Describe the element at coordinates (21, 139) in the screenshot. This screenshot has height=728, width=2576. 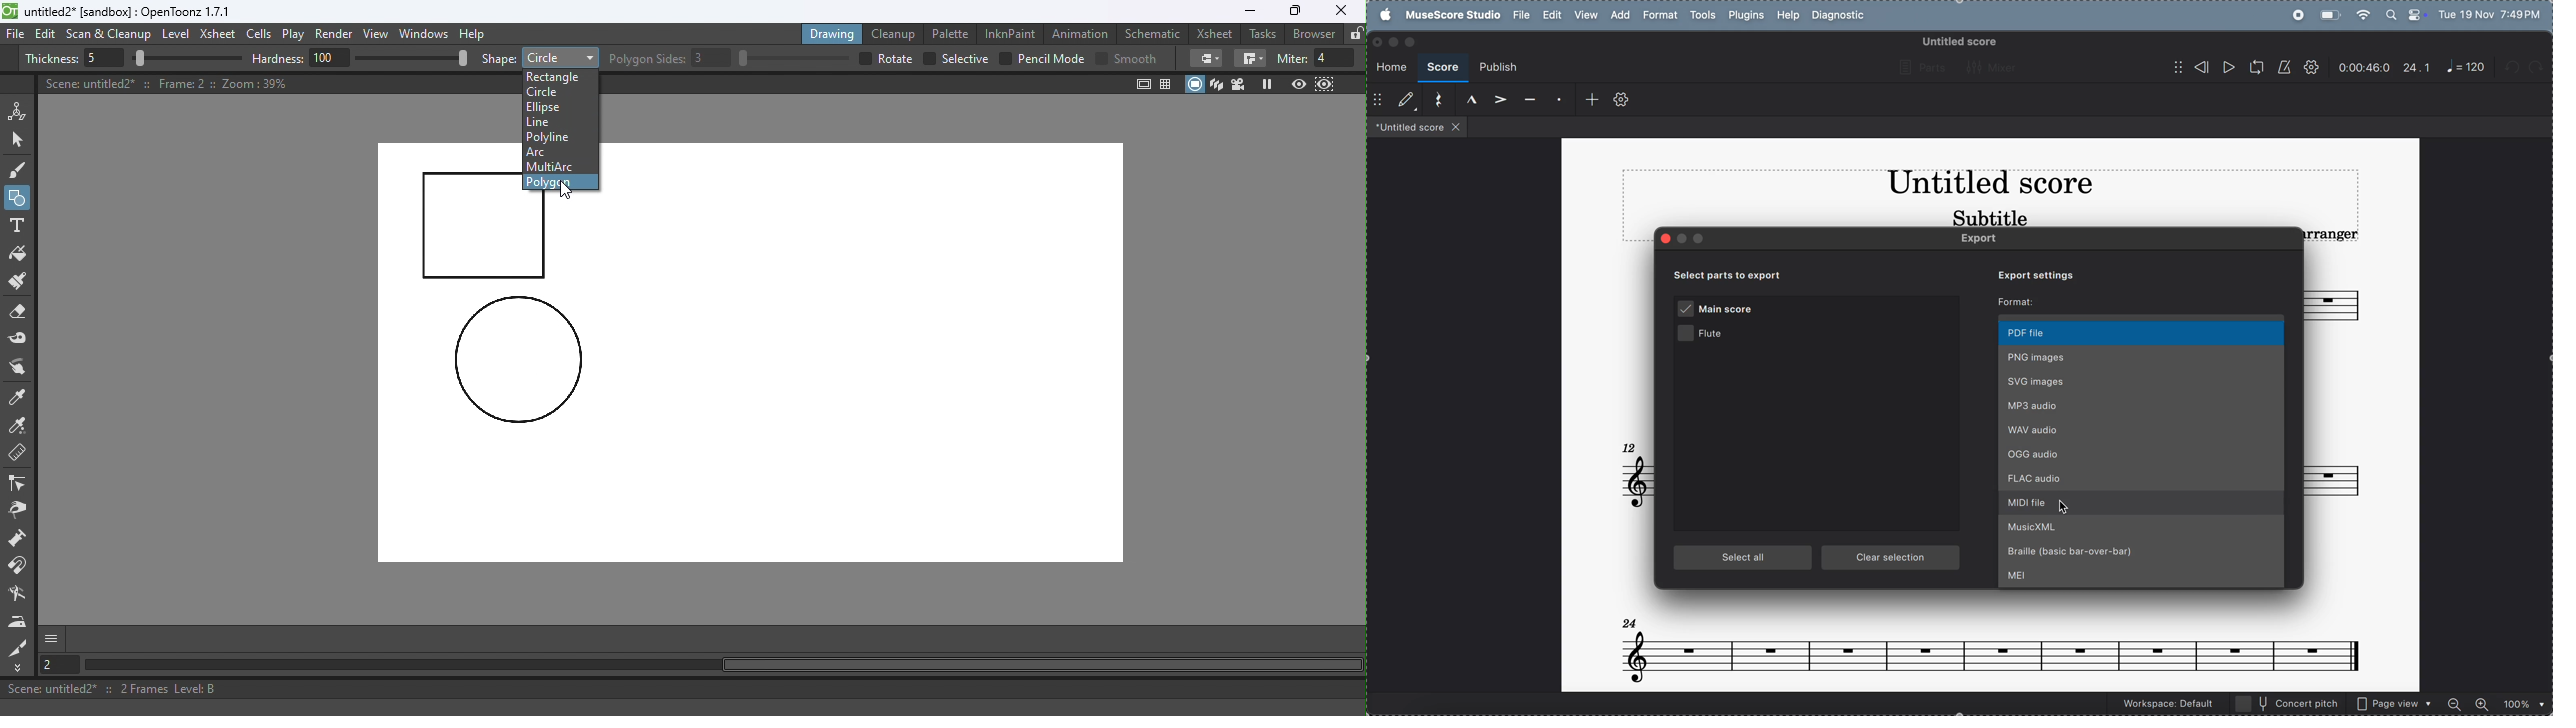
I see `Selection tool` at that location.